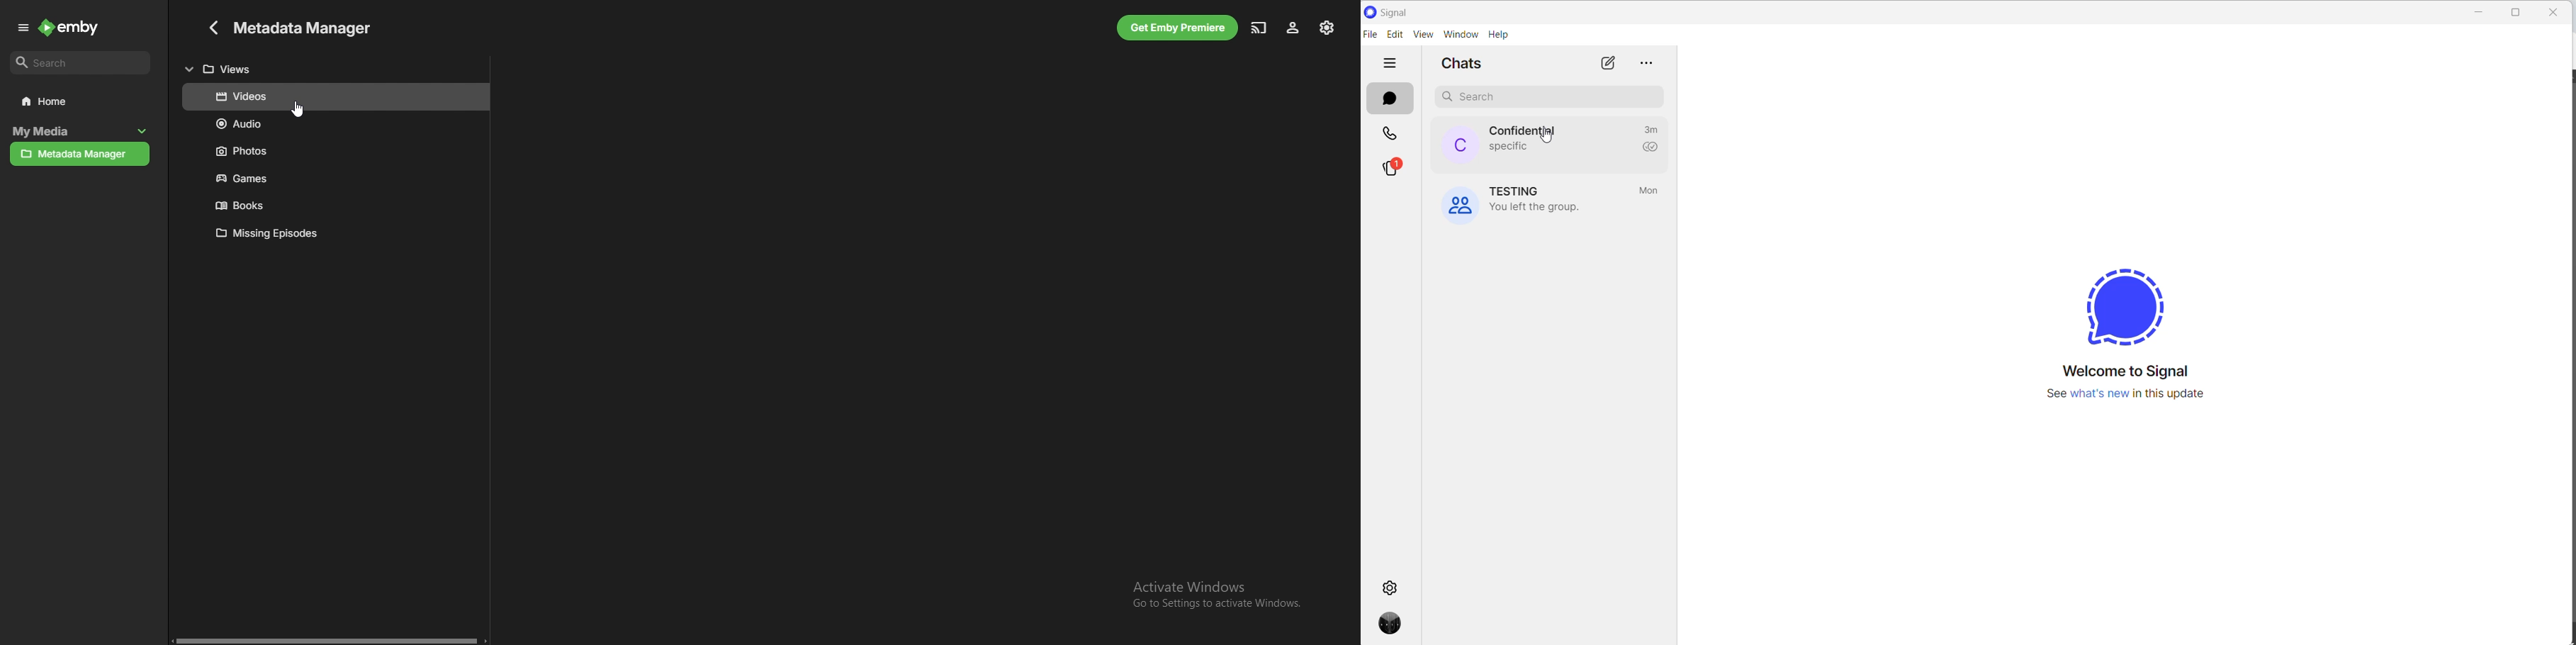 The image size is (2576, 672). I want to click on view, so click(1426, 36).